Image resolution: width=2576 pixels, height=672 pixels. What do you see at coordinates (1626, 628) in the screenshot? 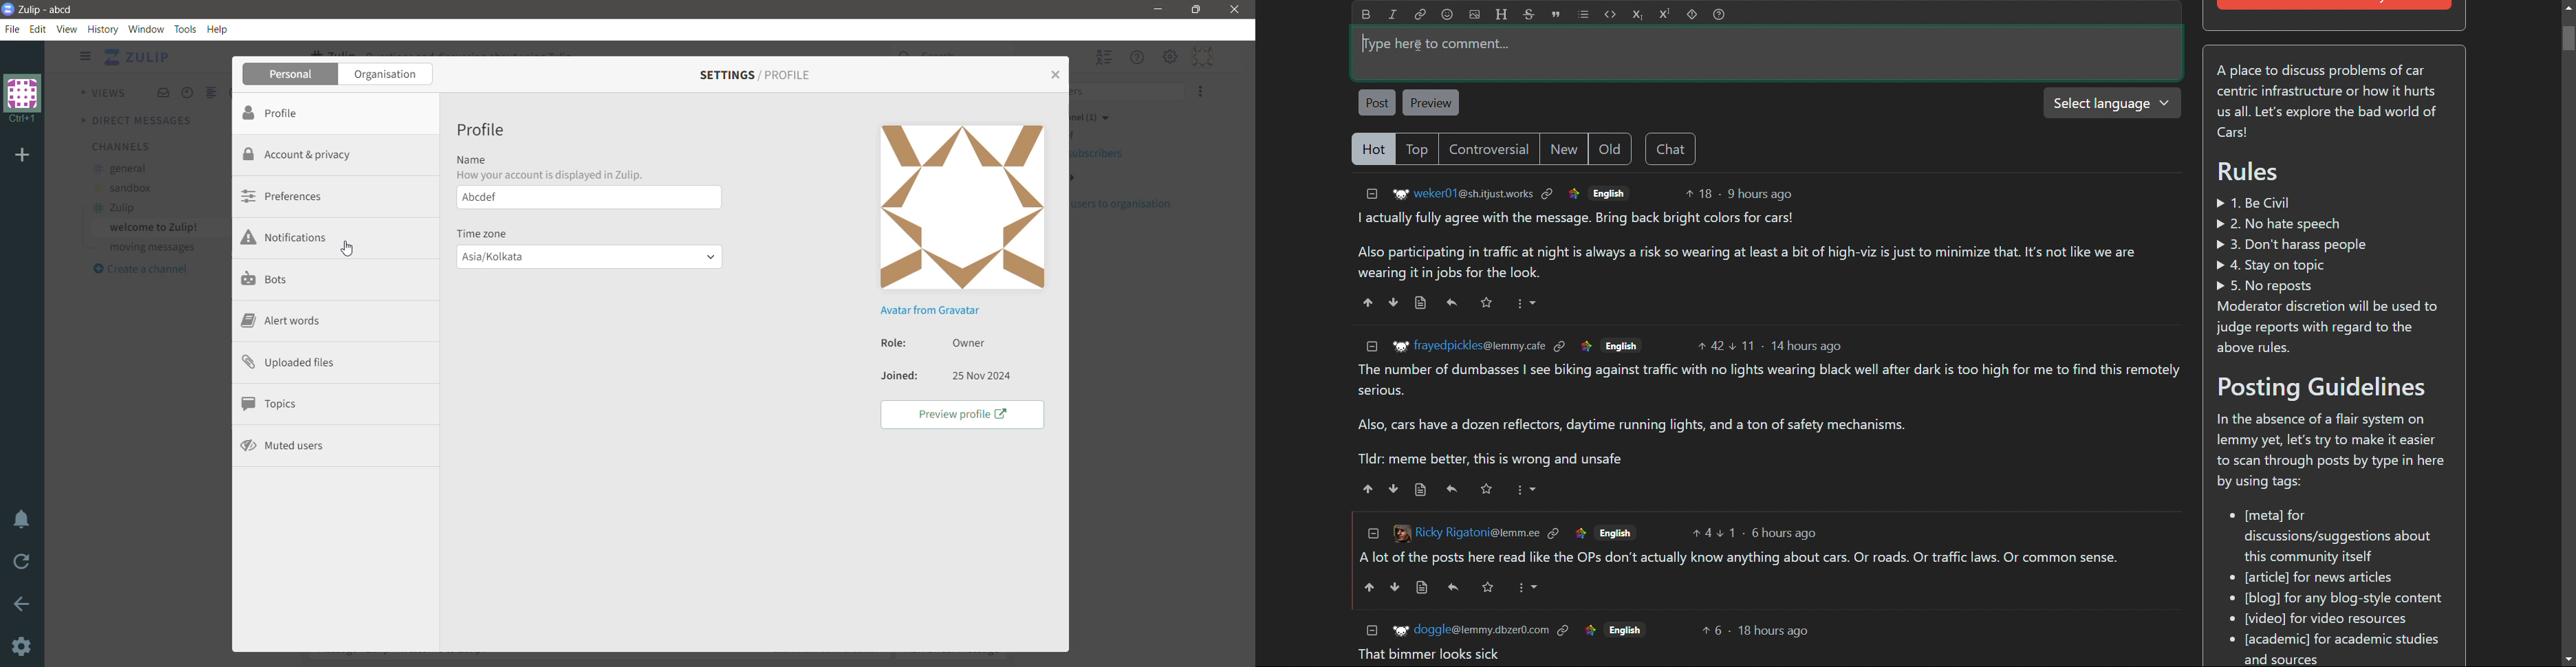
I see `` at bounding box center [1626, 628].